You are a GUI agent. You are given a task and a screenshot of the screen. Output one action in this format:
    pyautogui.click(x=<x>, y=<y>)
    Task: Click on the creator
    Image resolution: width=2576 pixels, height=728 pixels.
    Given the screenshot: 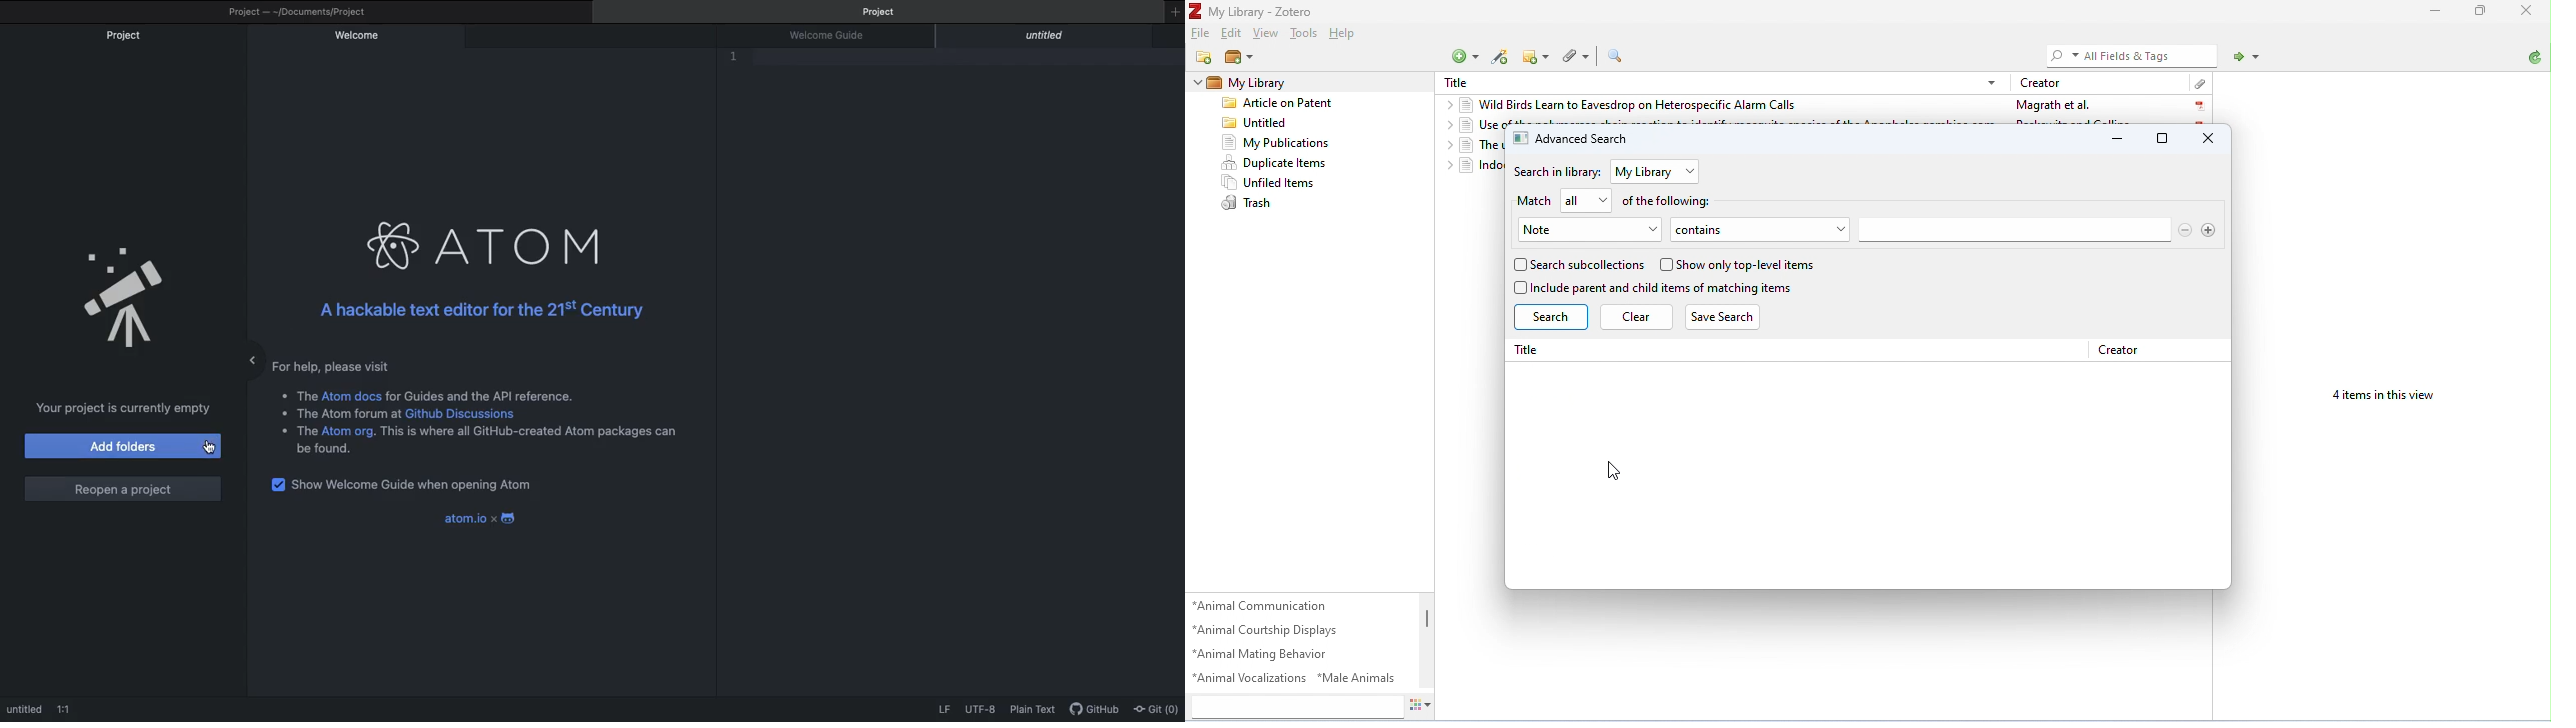 What is the action you would take?
    pyautogui.click(x=2119, y=350)
    